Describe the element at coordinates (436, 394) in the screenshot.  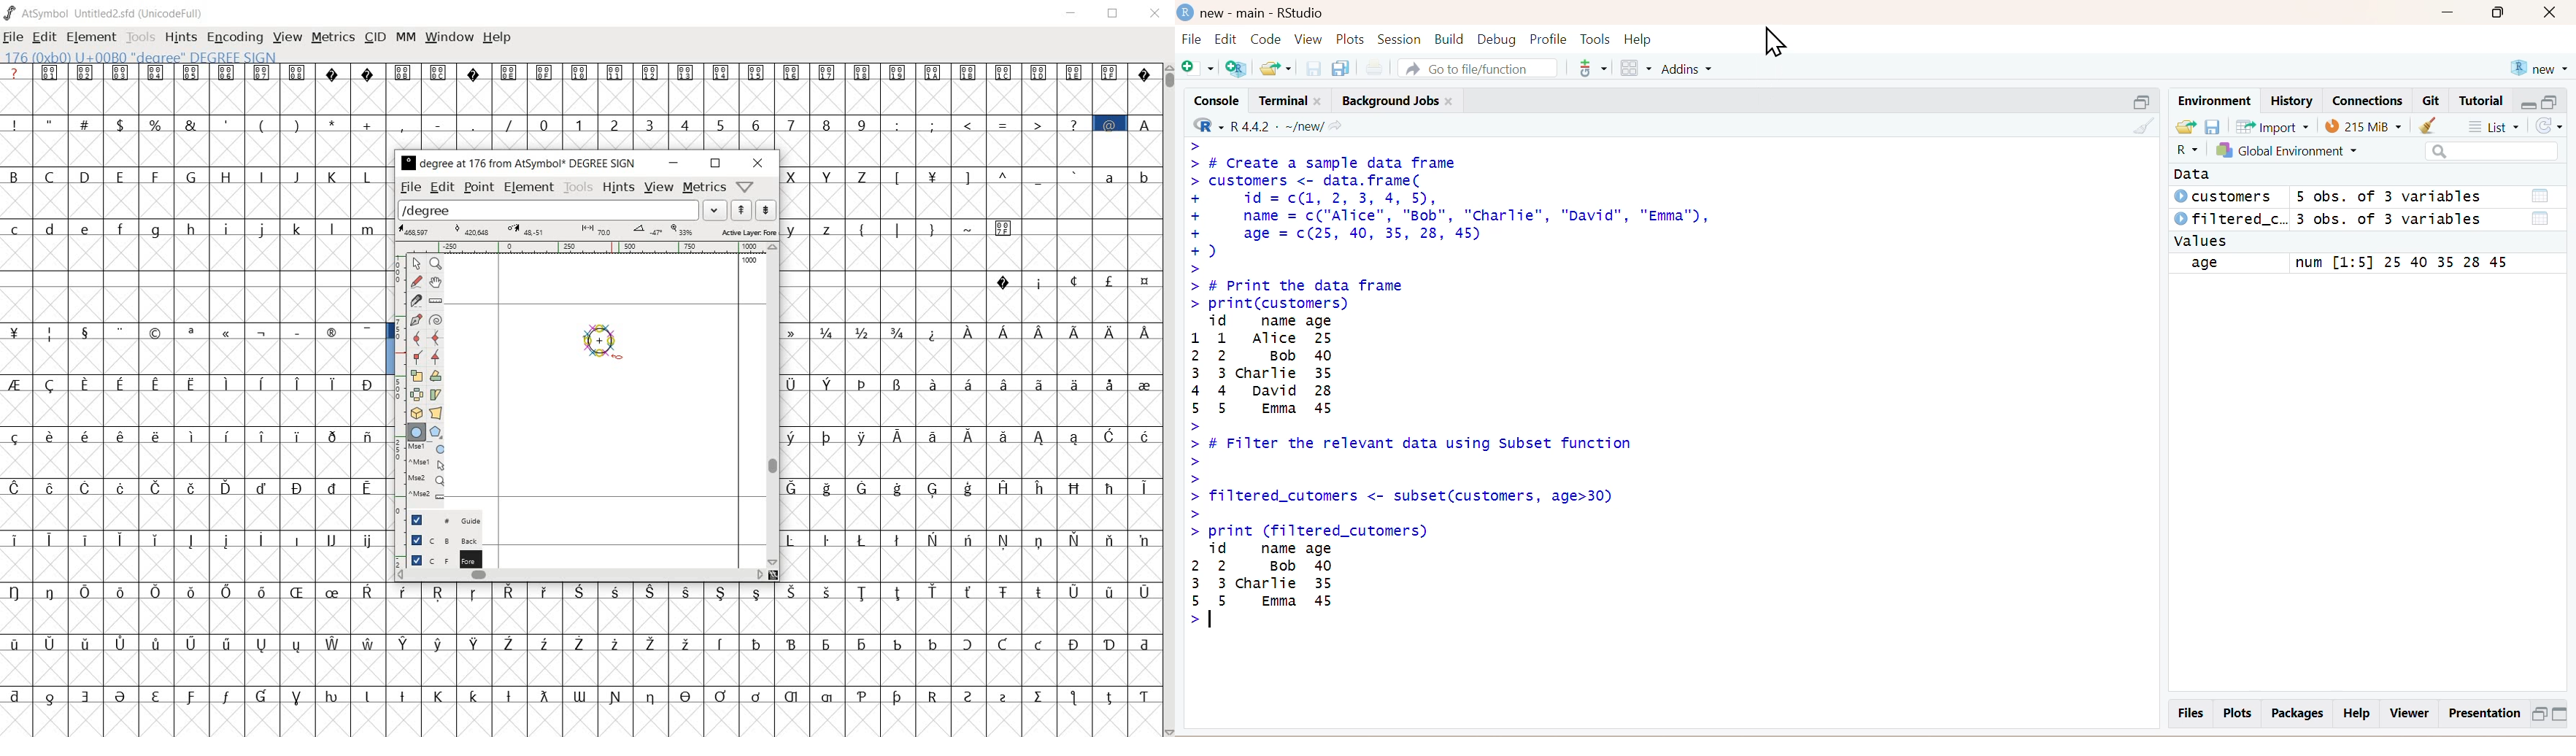
I see `skew the selection` at that location.